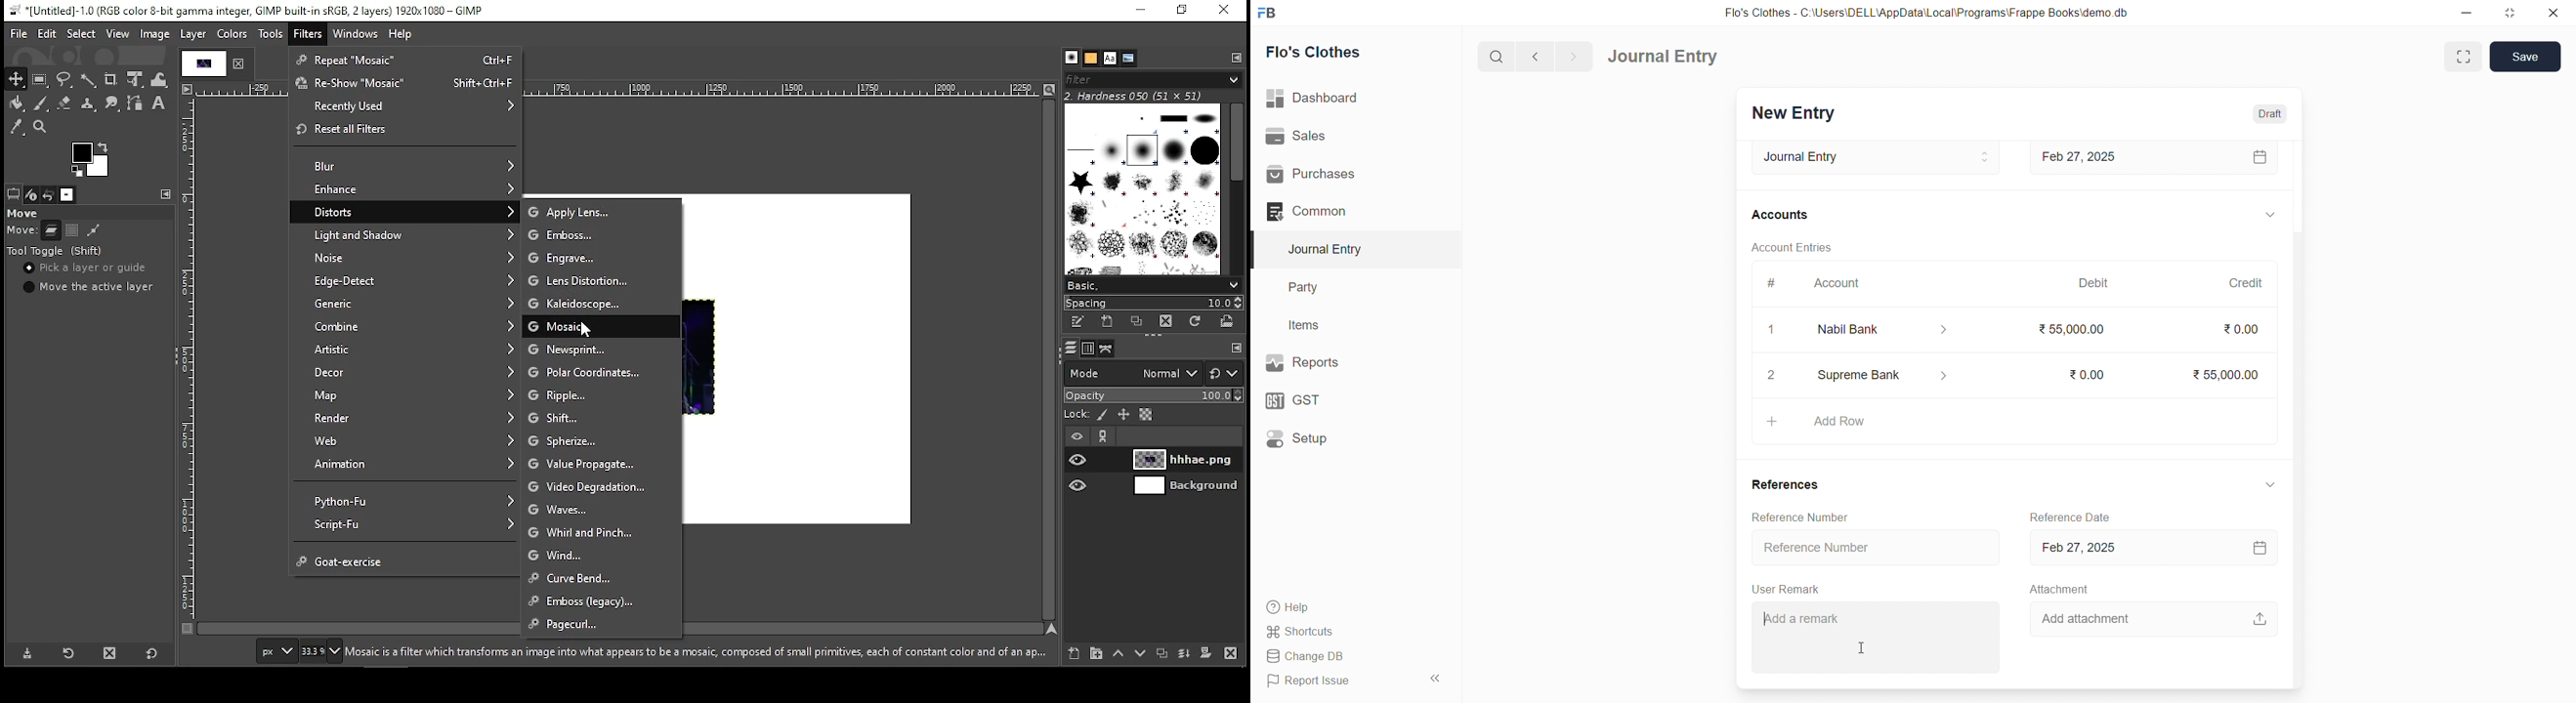 The image size is (2576, 728). What do you see at coordinates (406, 327) in the screenshot?
I see `combine` at bounding box center [406, 327].